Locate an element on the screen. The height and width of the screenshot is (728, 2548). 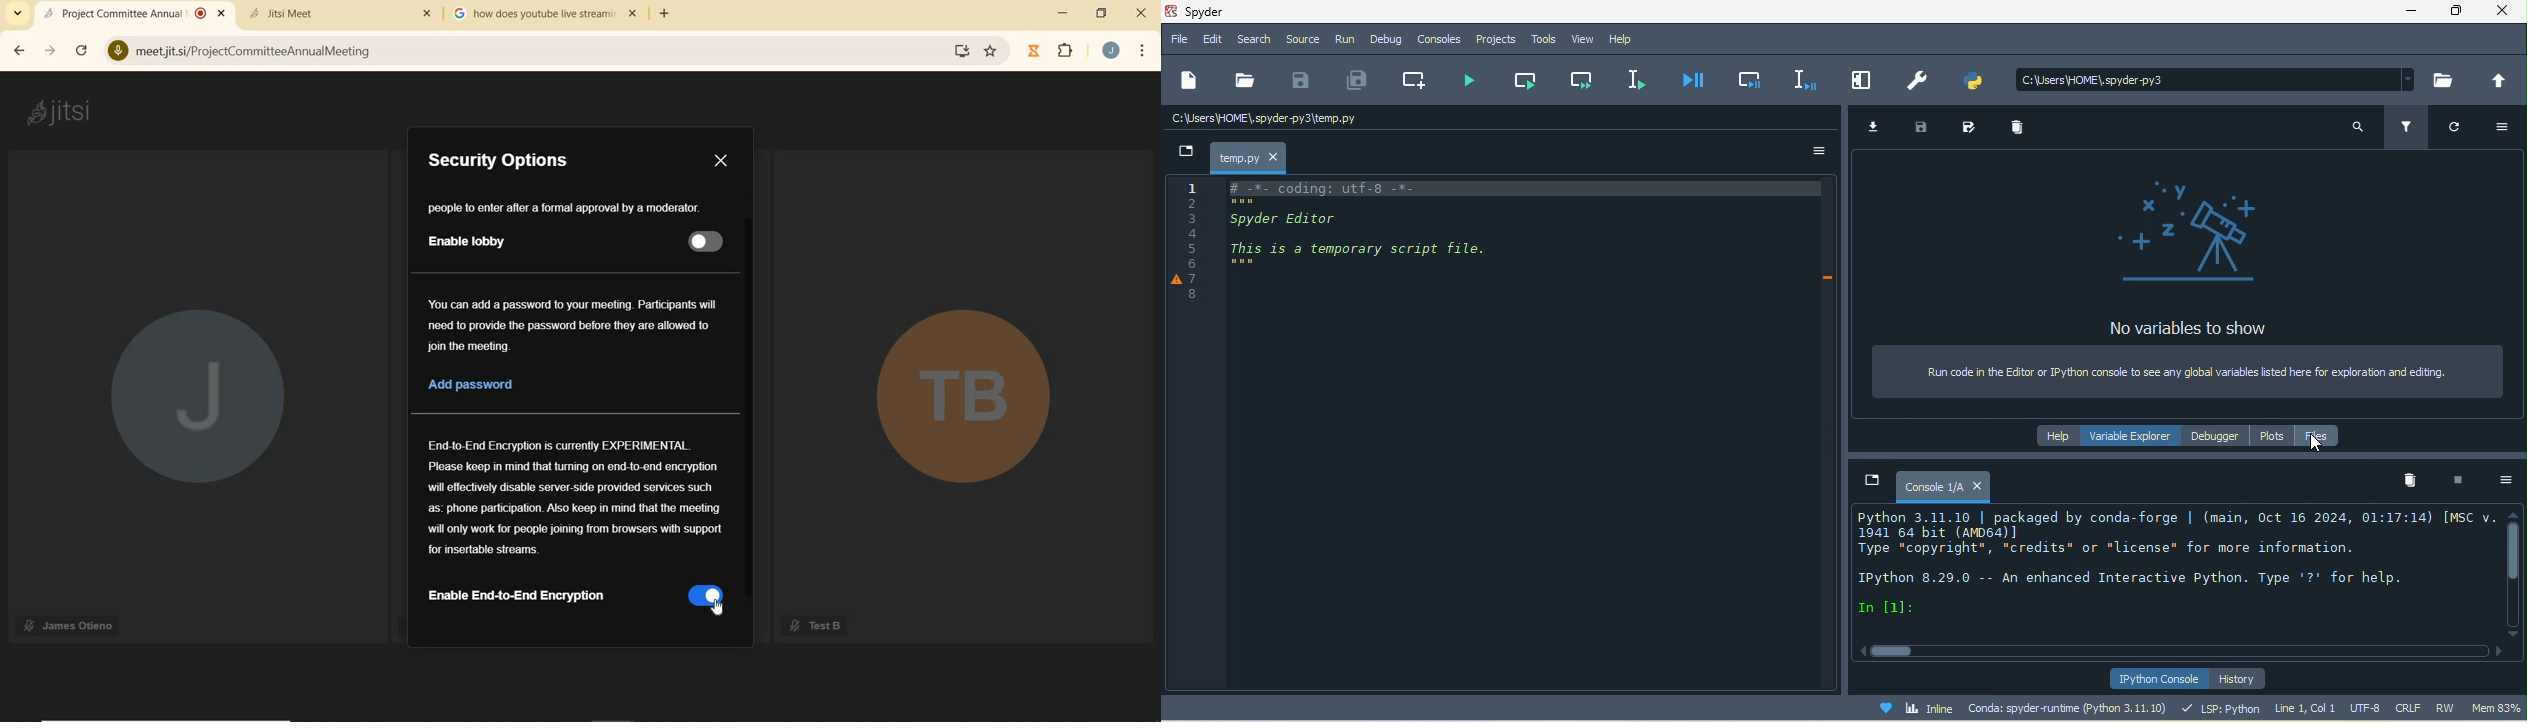
Favorite is located at coordinates (991, 48).